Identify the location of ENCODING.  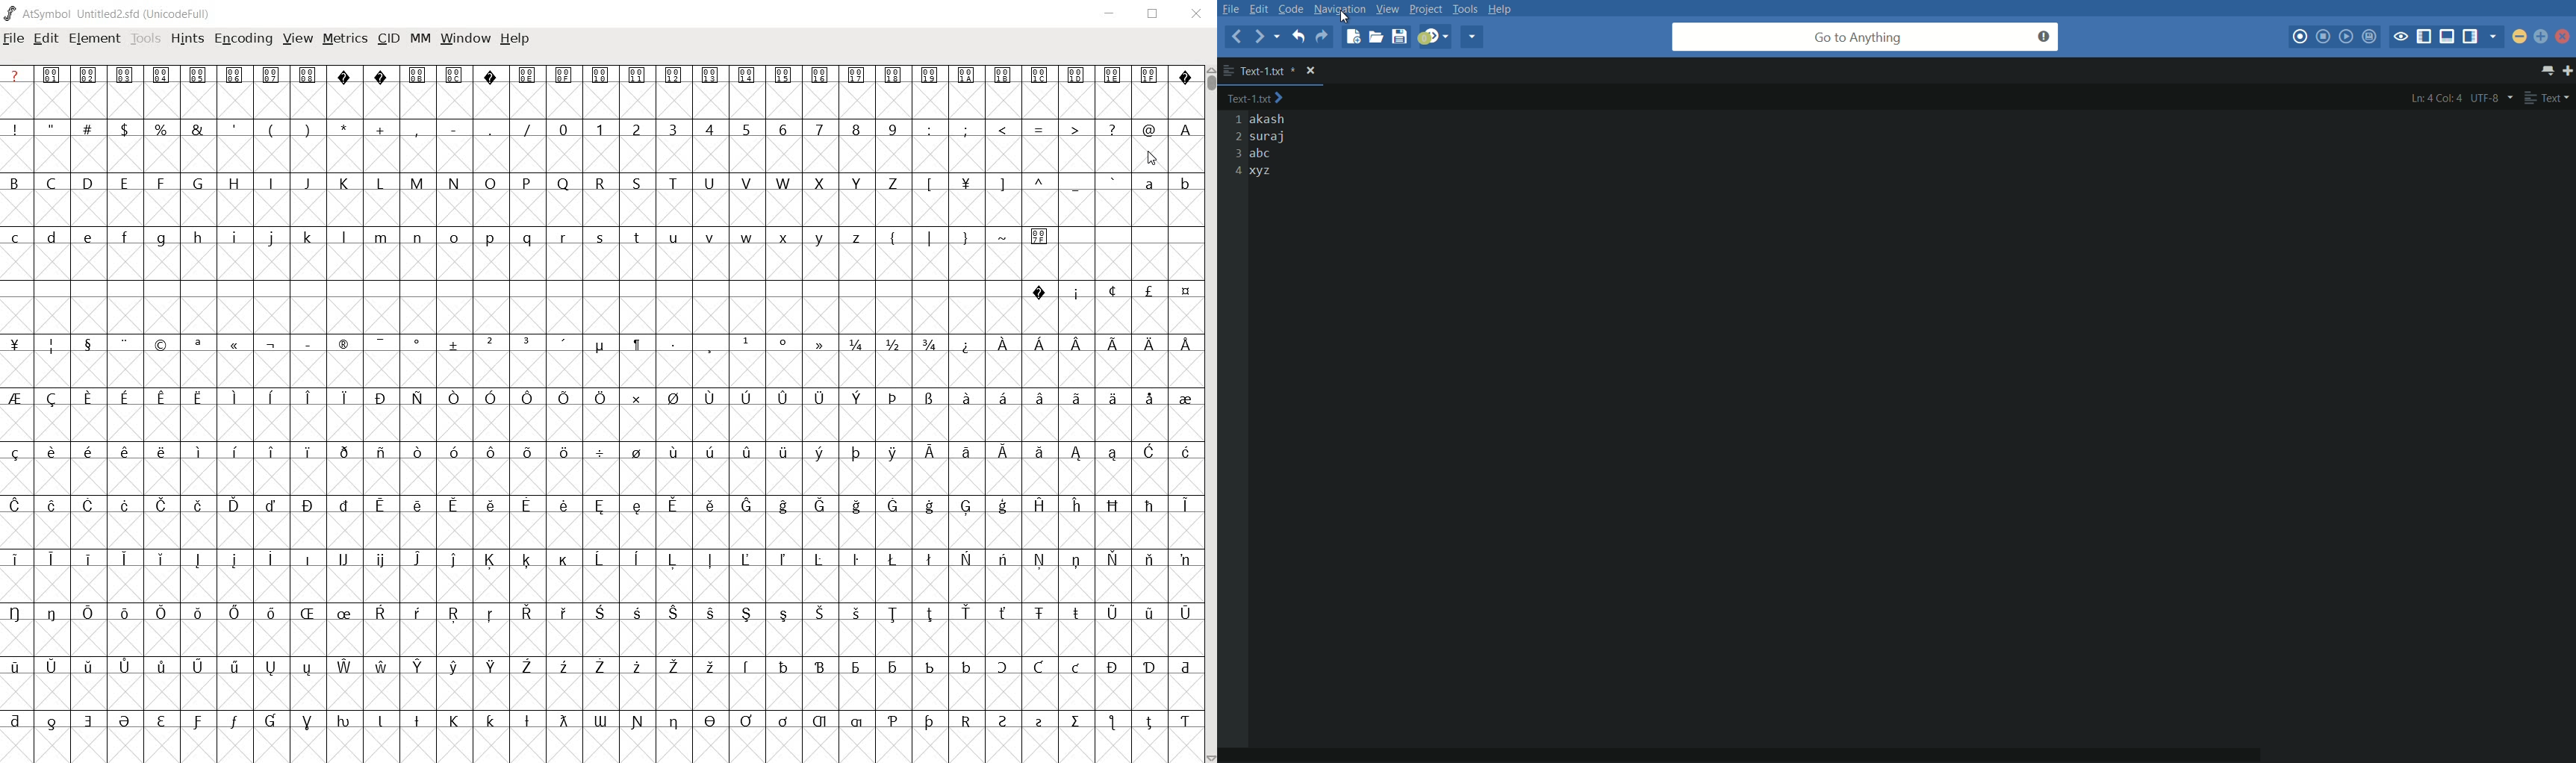
(246, 40).